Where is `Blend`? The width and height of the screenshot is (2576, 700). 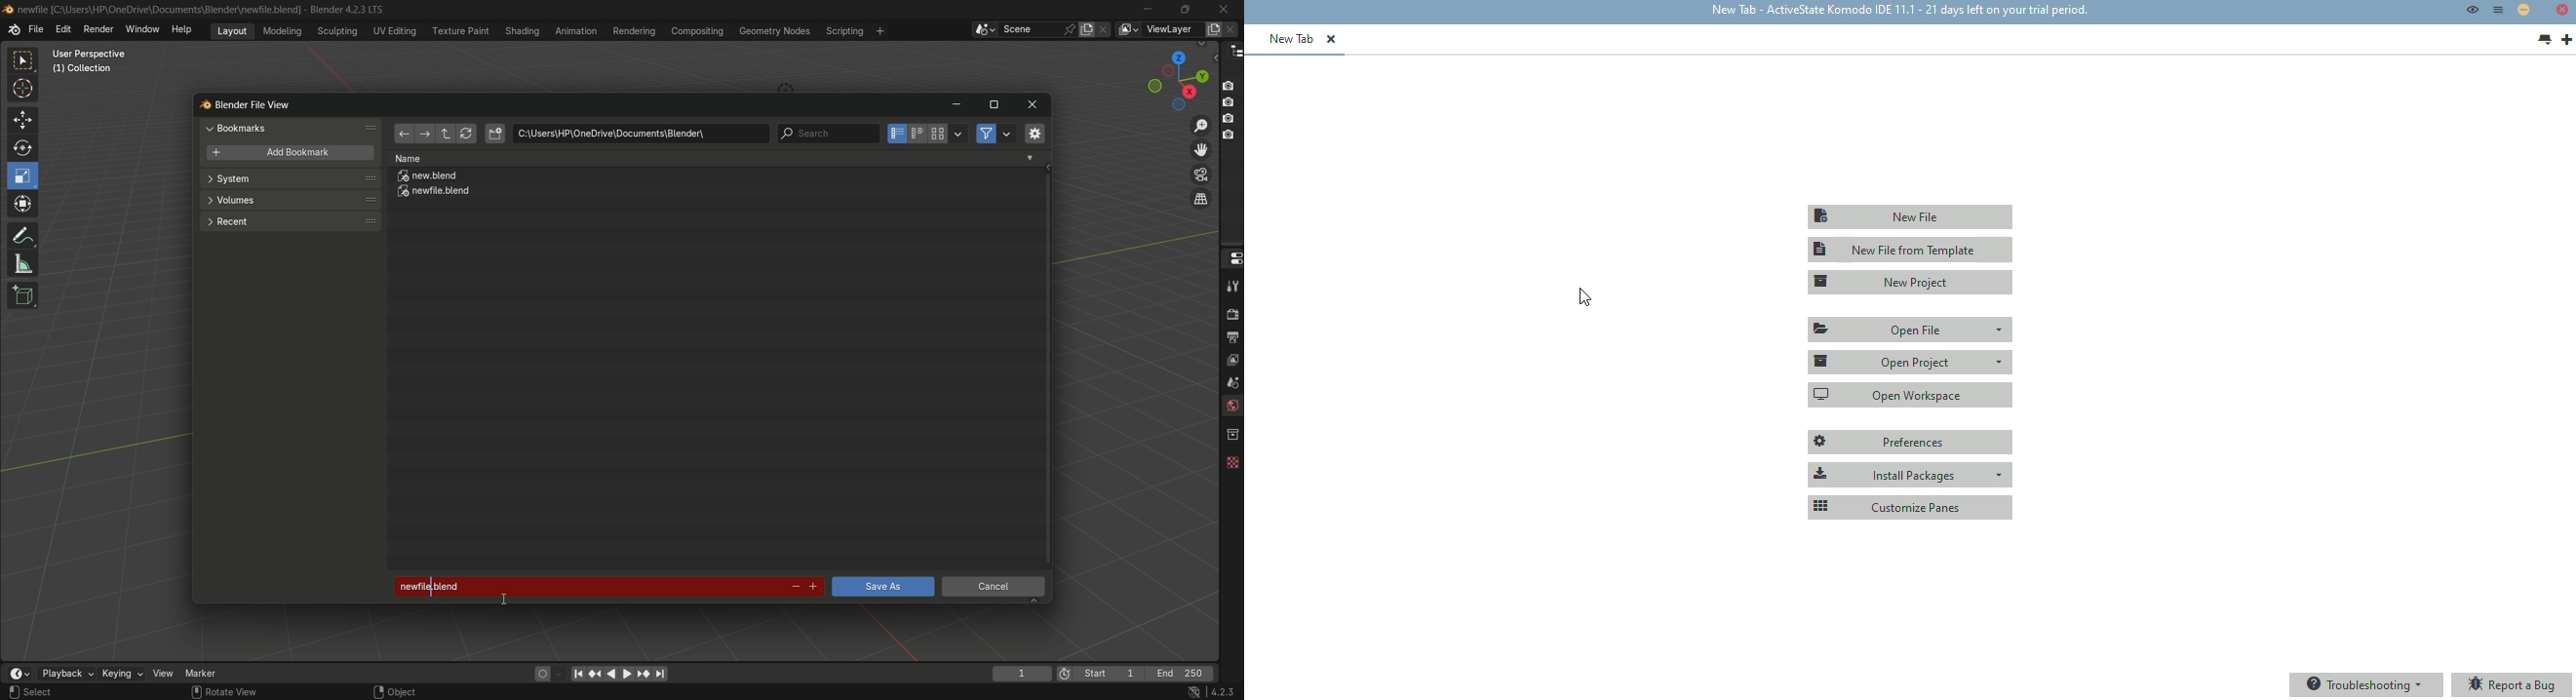 Blend is located at coordinates (8, 8).